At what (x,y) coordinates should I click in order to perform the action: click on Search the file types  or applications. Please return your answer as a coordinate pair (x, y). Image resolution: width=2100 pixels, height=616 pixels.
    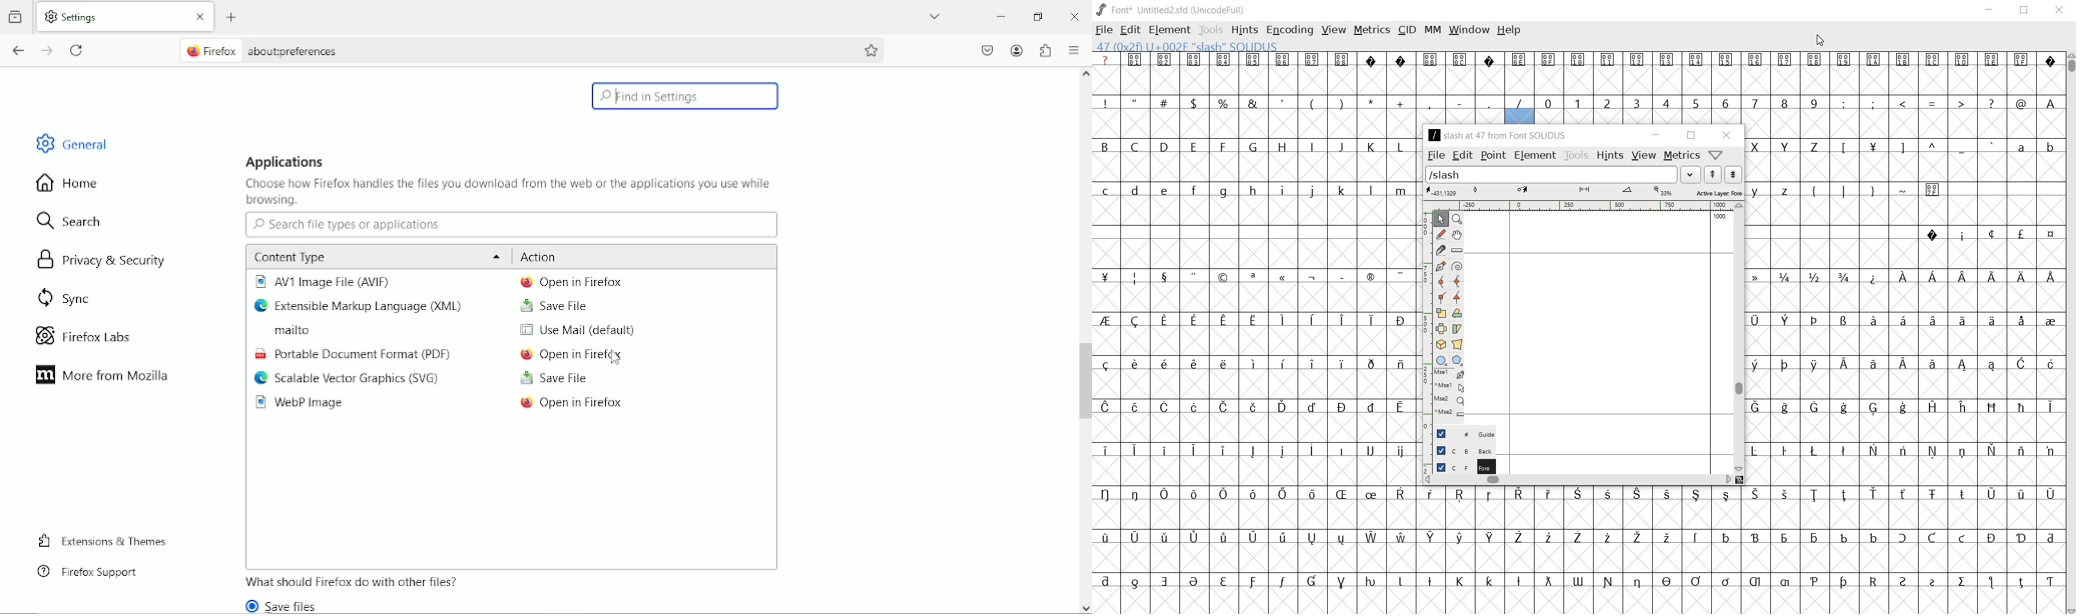
    Looking at the image, I should click on (511, 225).